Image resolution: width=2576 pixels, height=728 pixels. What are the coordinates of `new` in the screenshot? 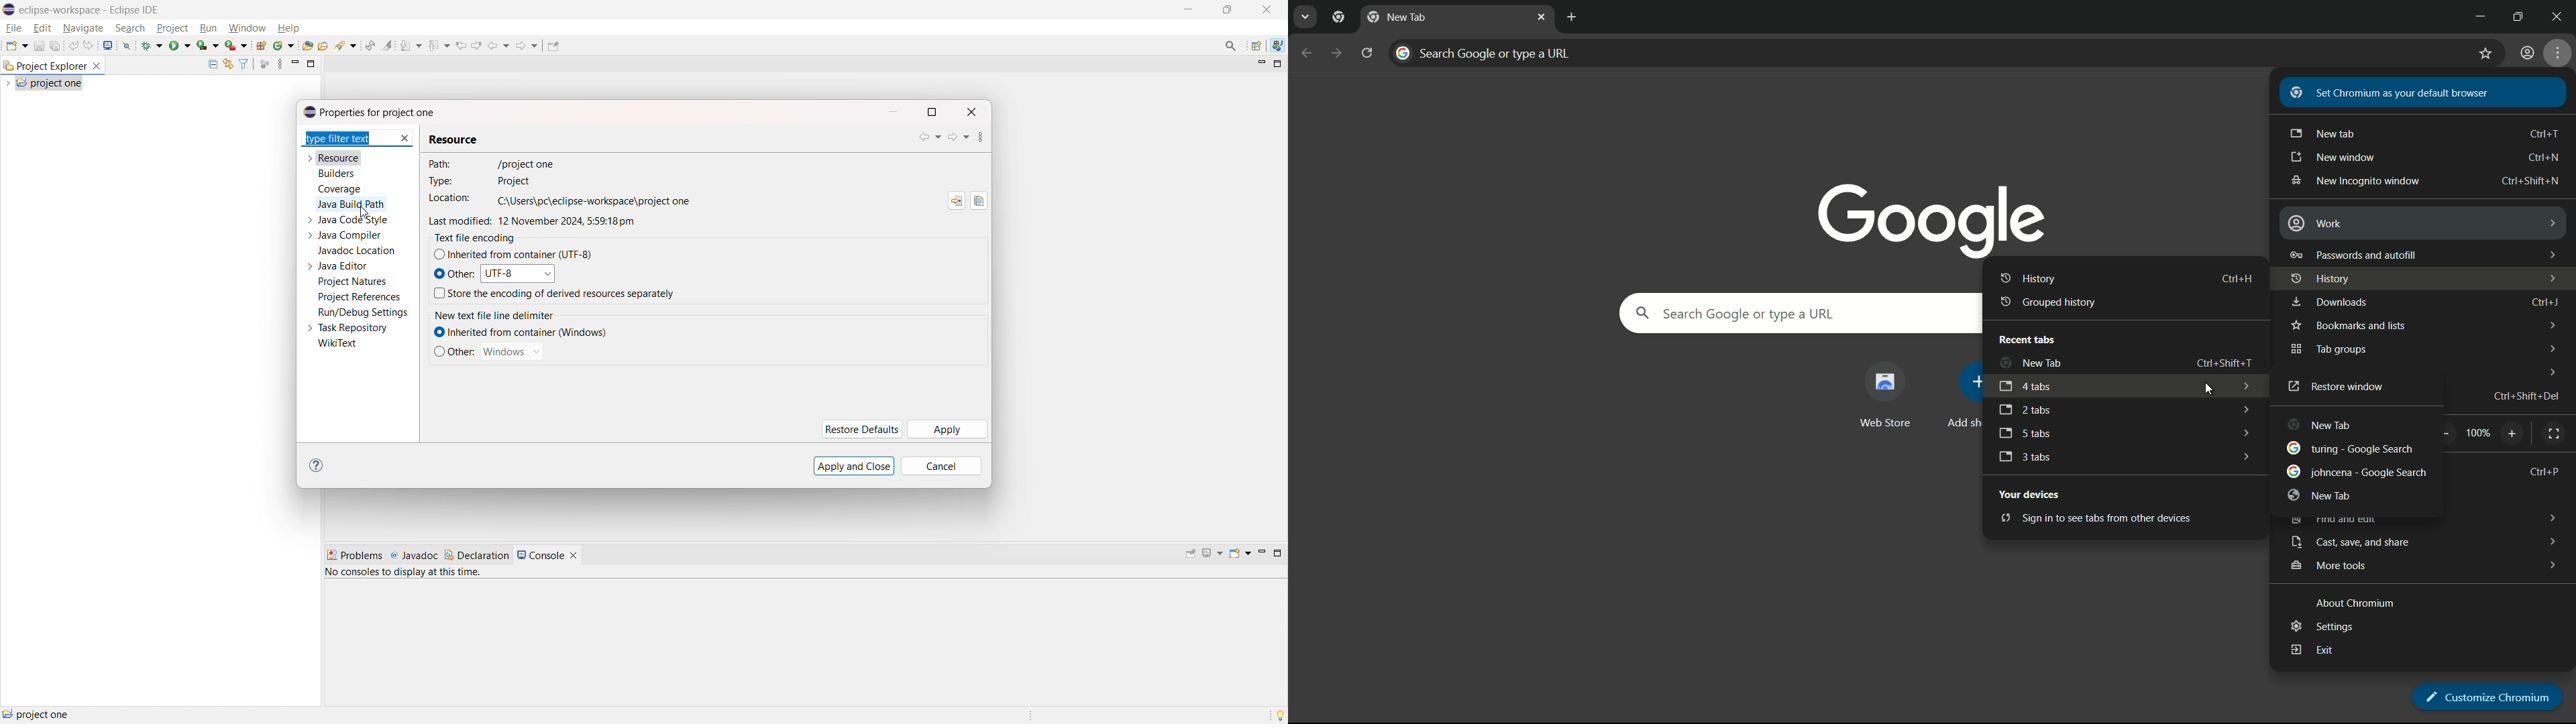 It's located at (16, 45).